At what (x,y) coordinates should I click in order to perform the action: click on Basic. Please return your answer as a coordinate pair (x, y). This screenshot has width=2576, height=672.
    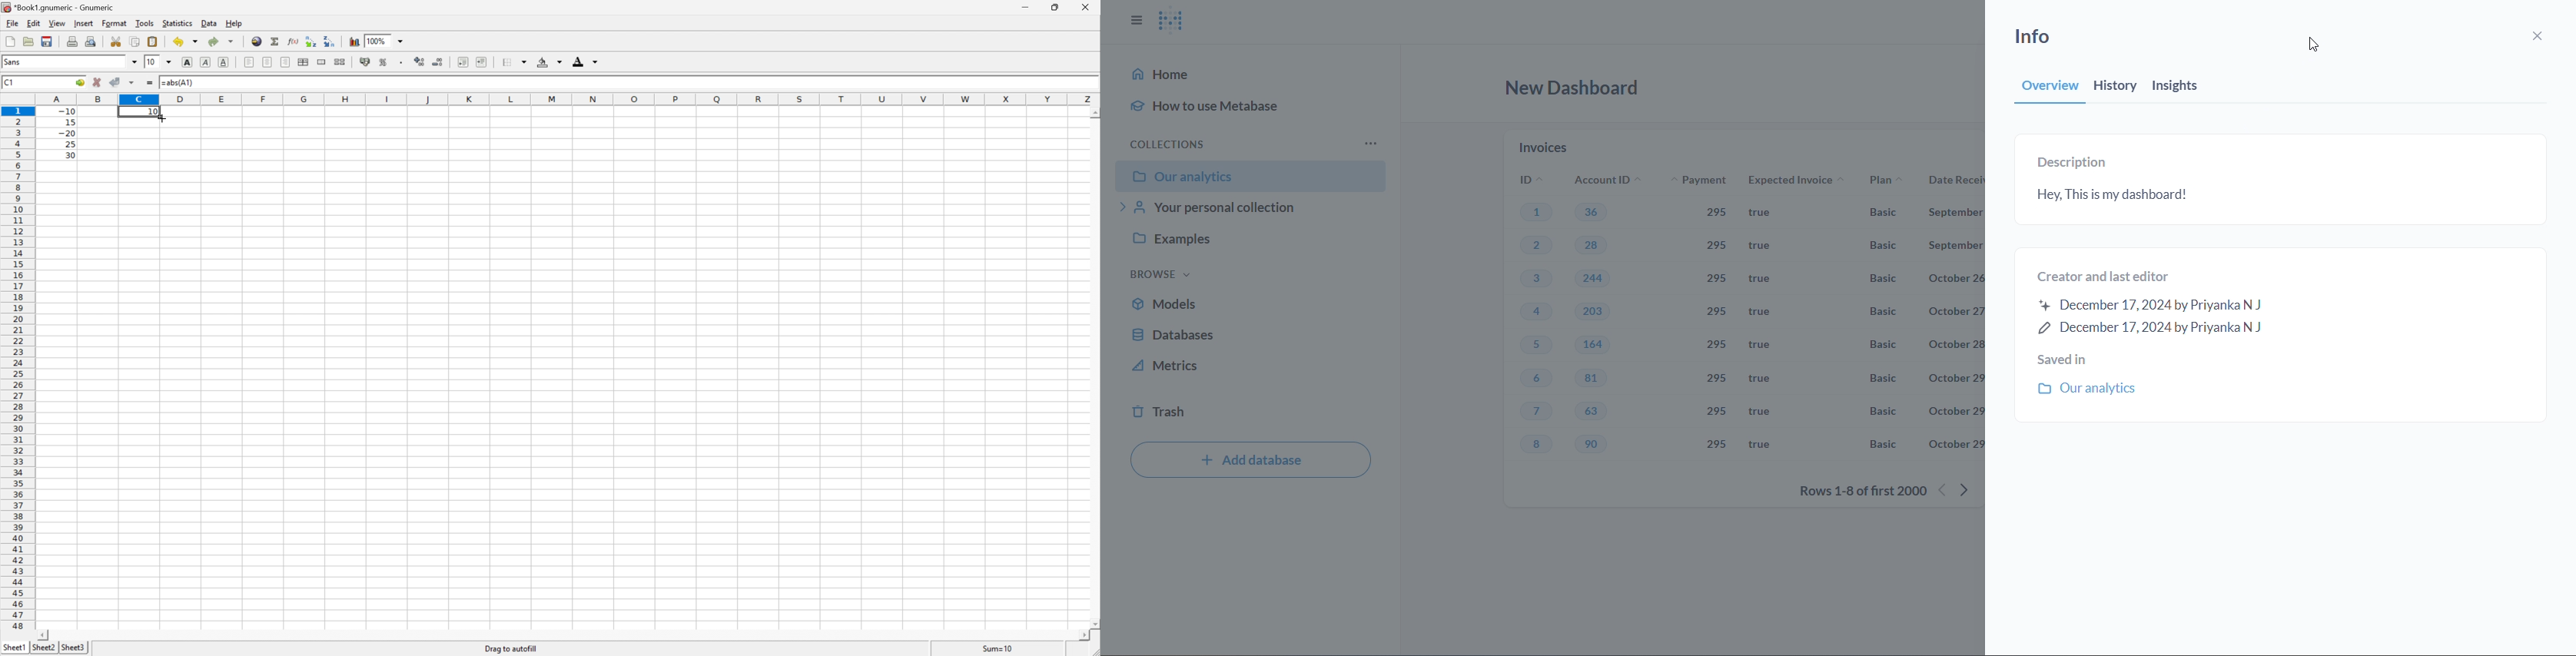
    Looking at the image, I should click on (1884, 378).